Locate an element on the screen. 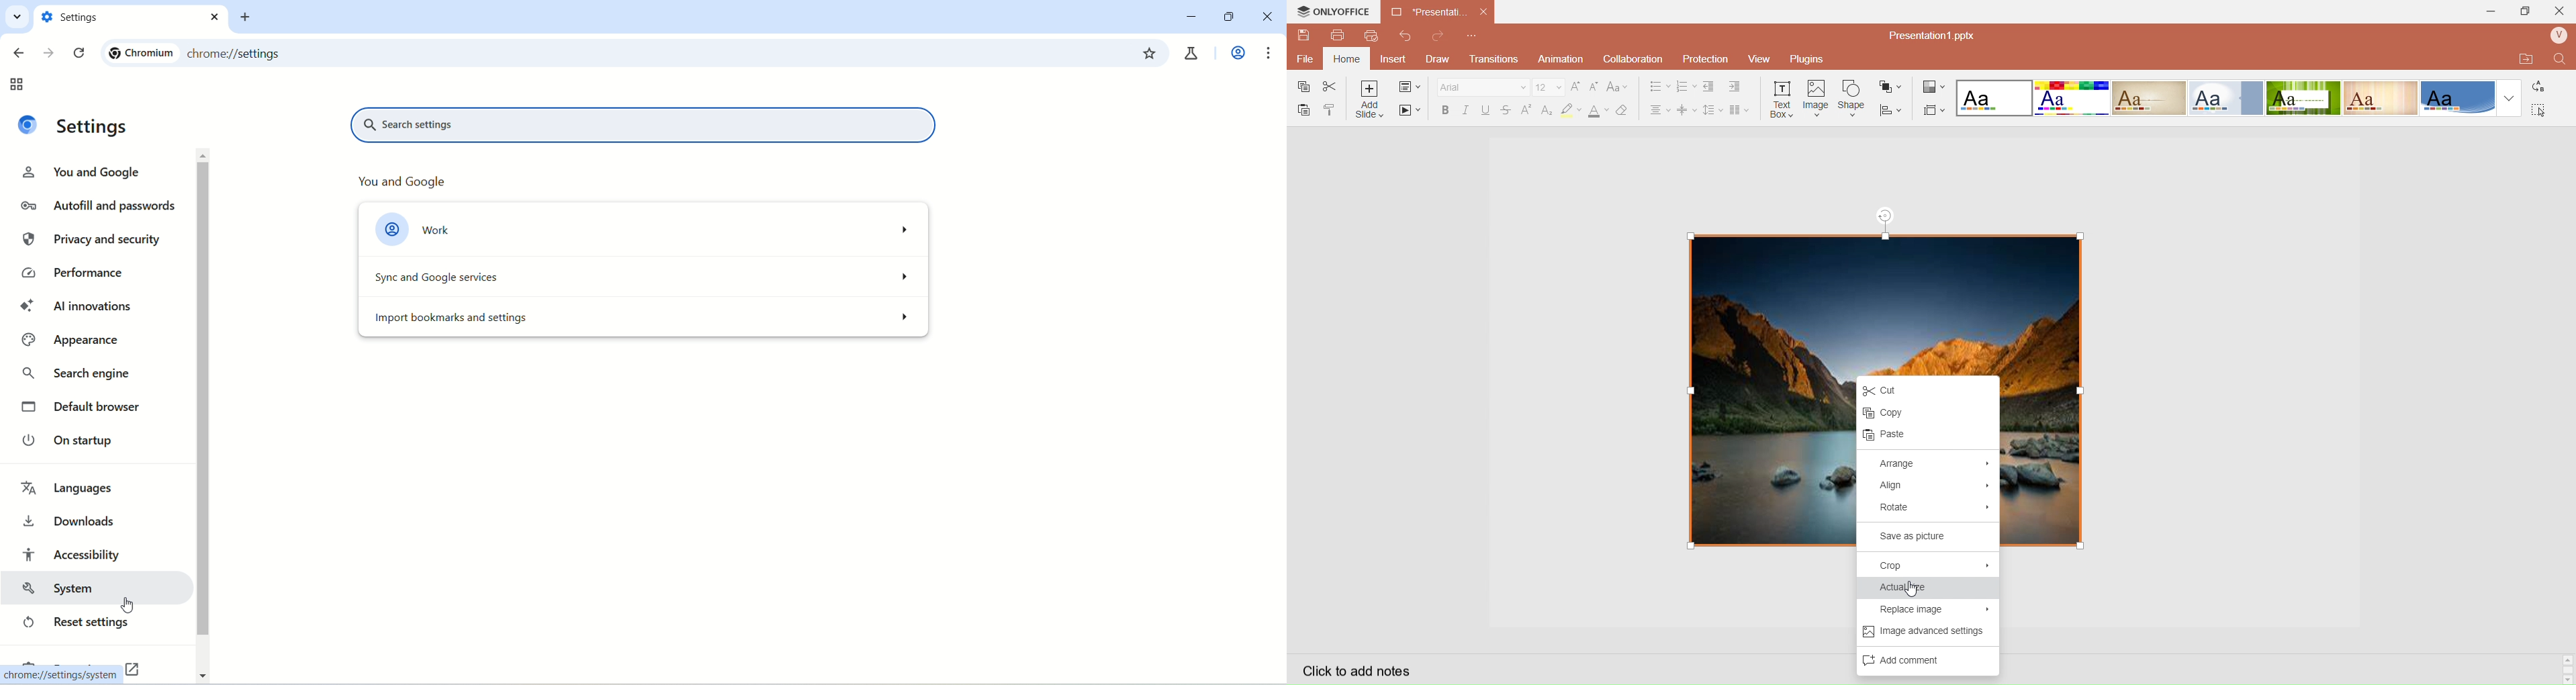 The width and height of the screenshot is (2576, 700). Decrease indent is located at coordinates (1711, 87).